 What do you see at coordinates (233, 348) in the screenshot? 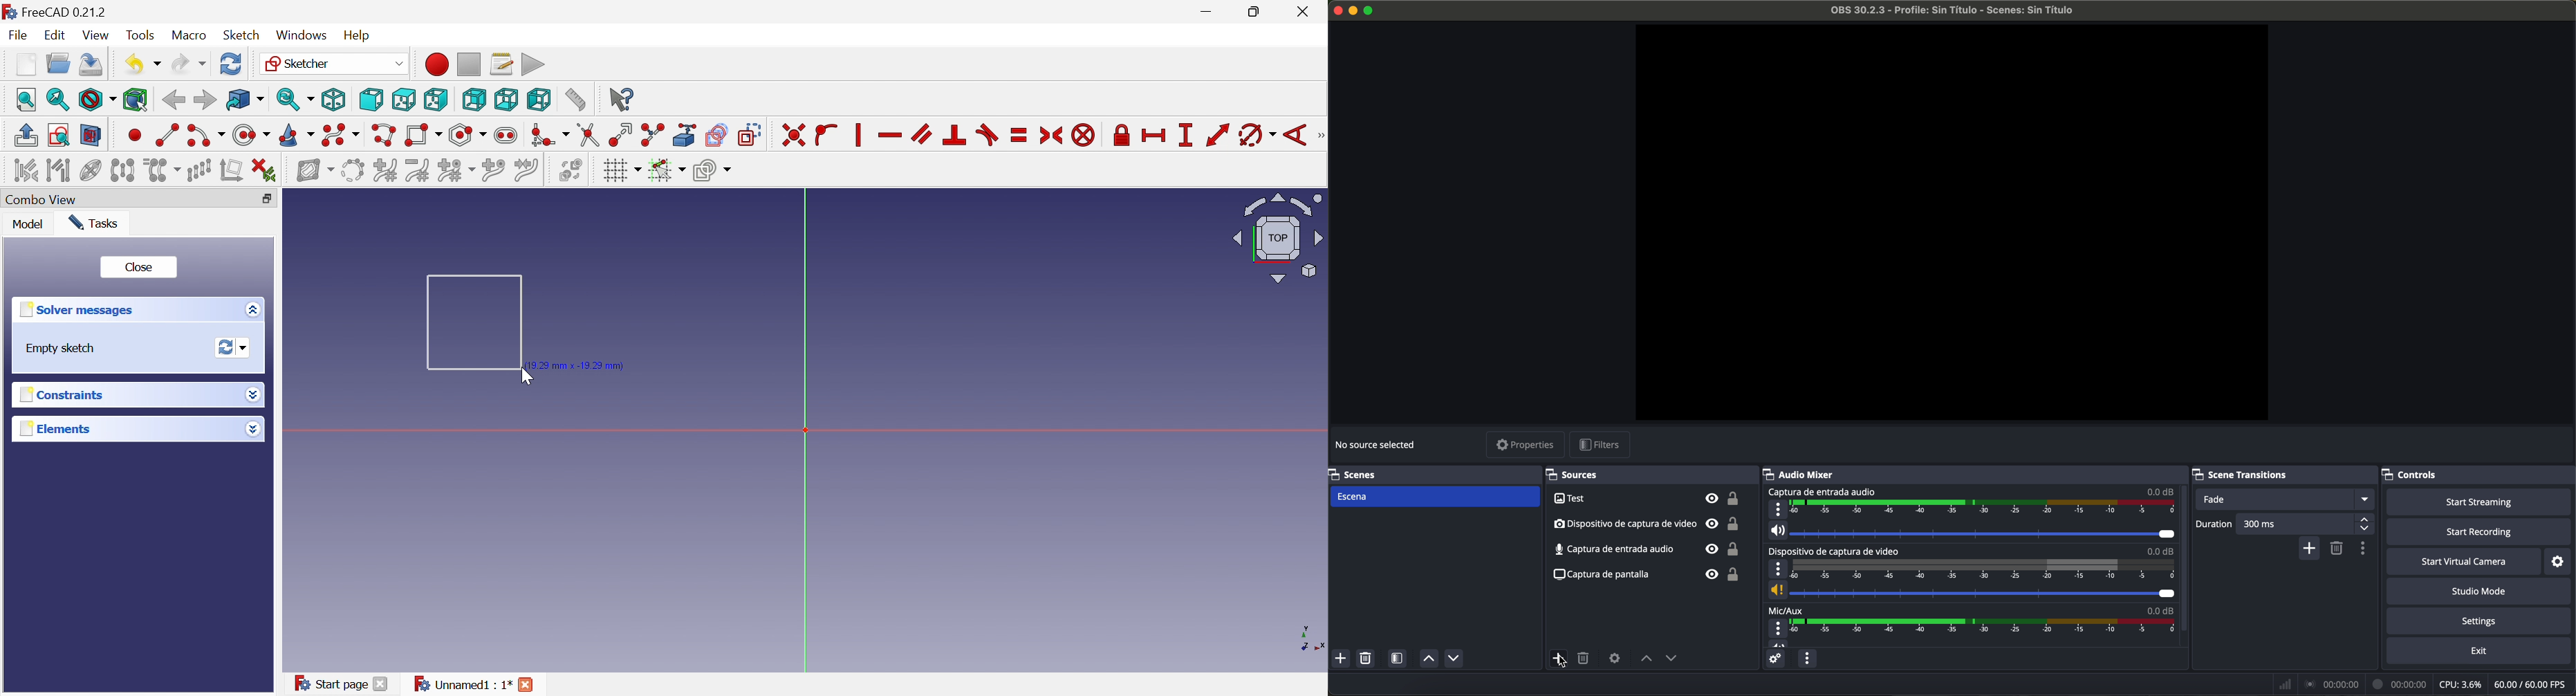
I see `Forces recomputation of active document` at bounding box center [233, 348].